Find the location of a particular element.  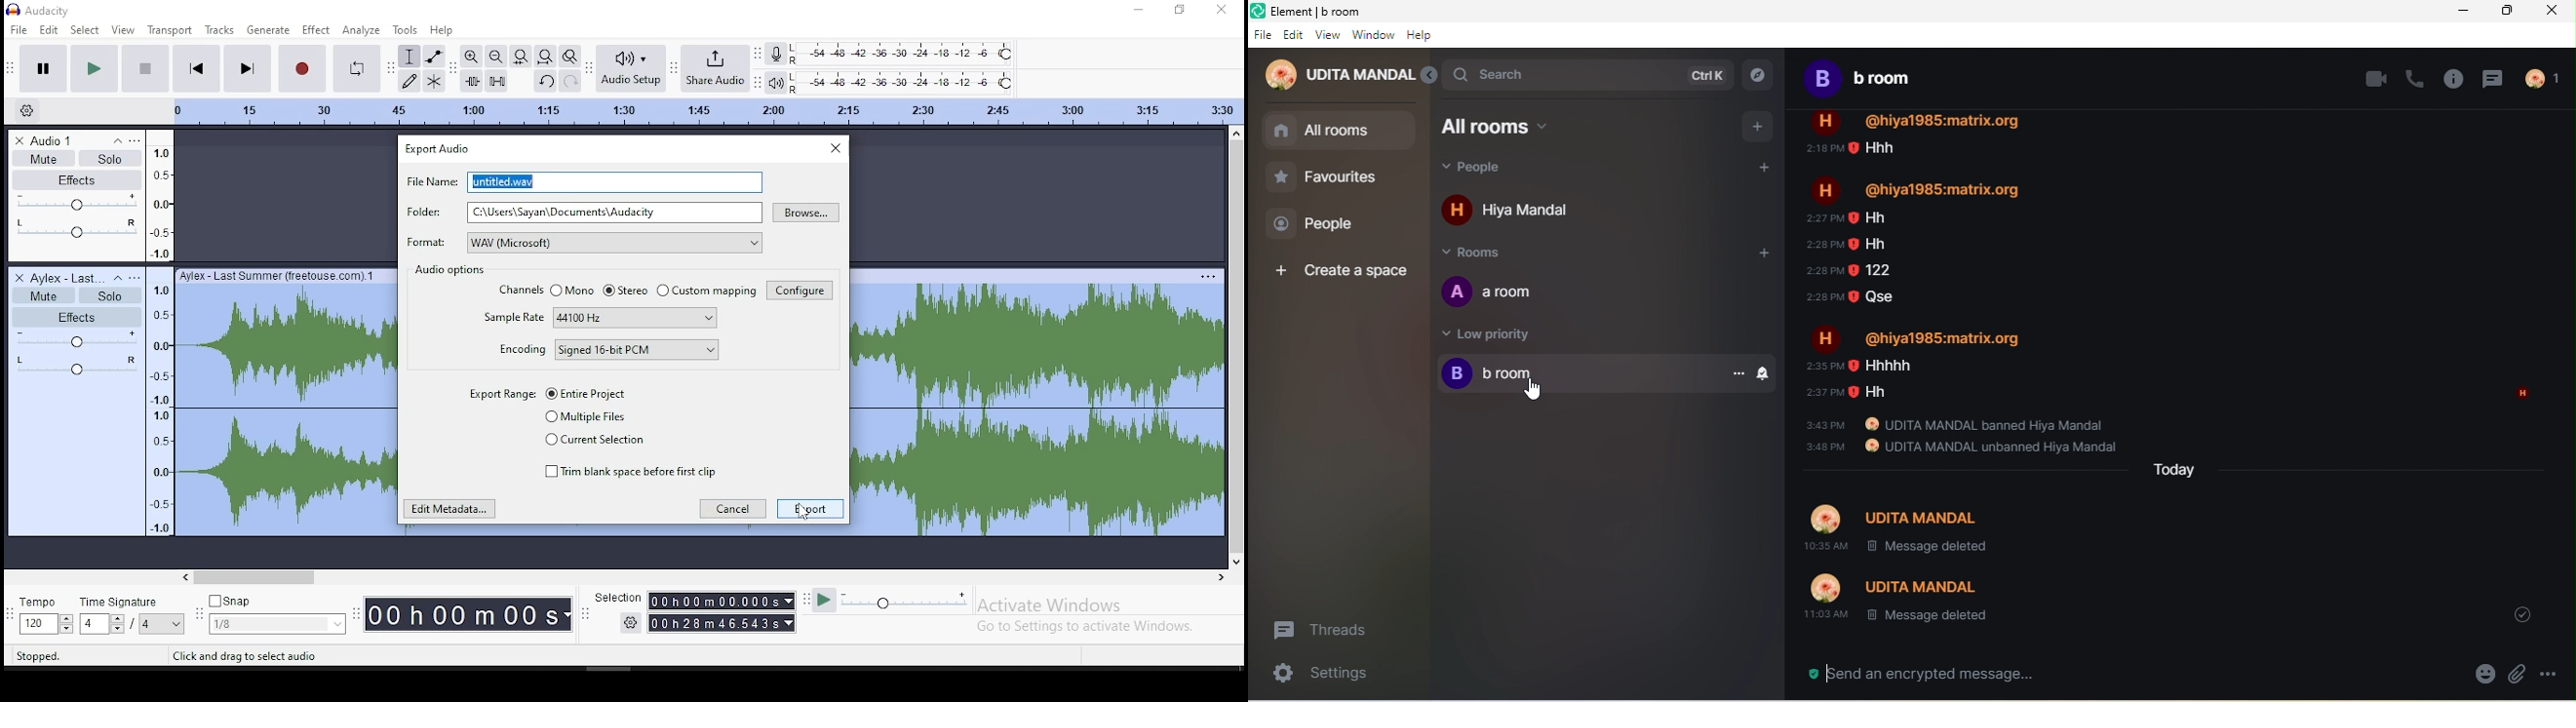

close is located at coordinates (2556, 13).